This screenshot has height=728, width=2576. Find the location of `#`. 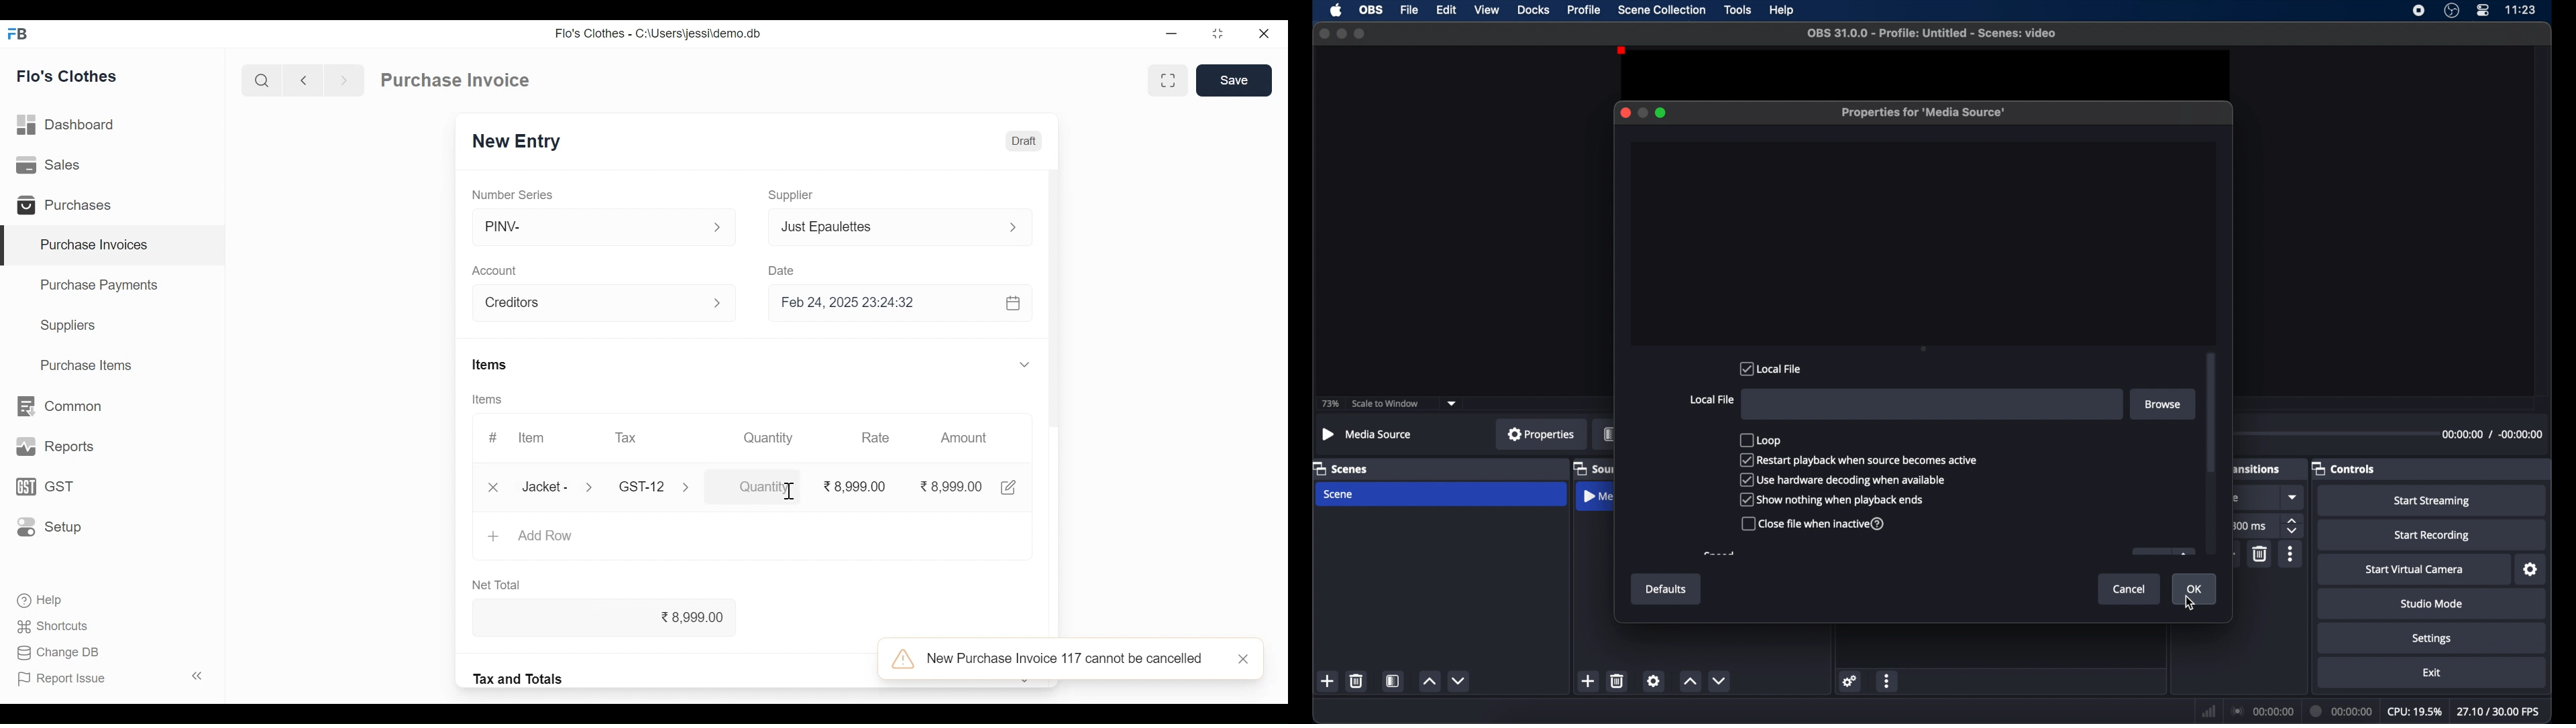

# is located at coordinates (494, 436).